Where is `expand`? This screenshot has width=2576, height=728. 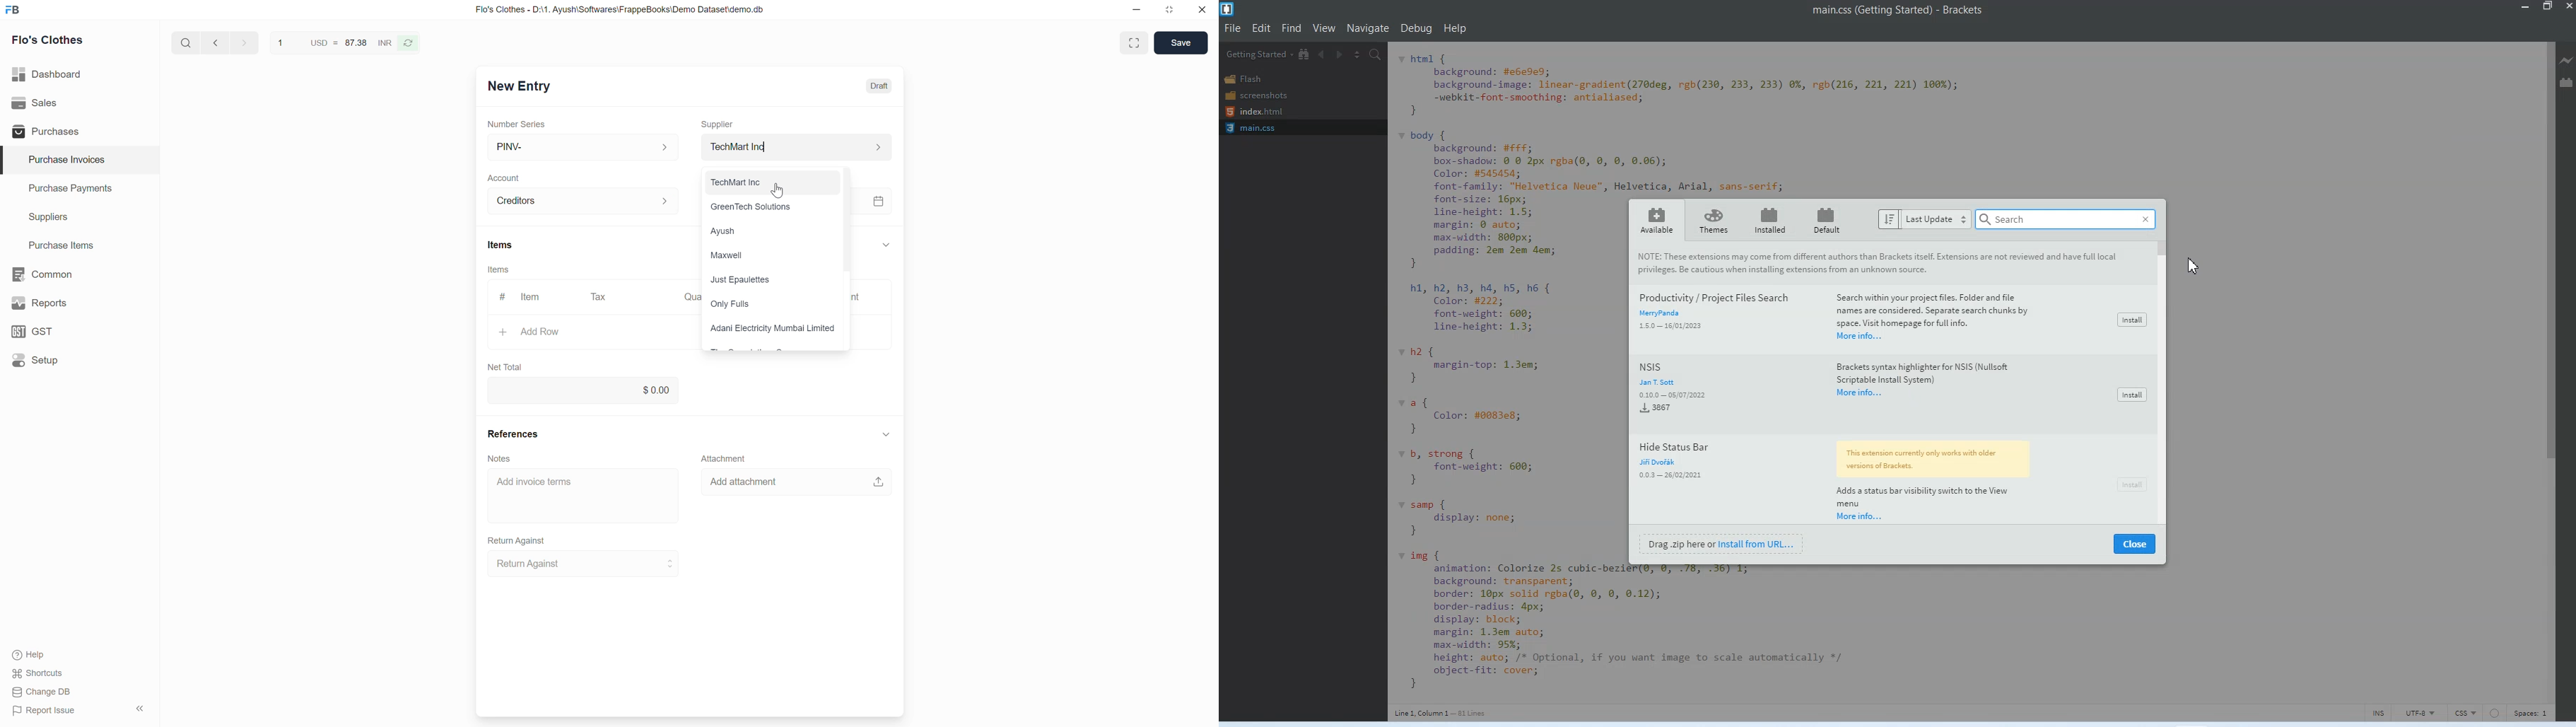
expand is located at coordinates (884, 243).